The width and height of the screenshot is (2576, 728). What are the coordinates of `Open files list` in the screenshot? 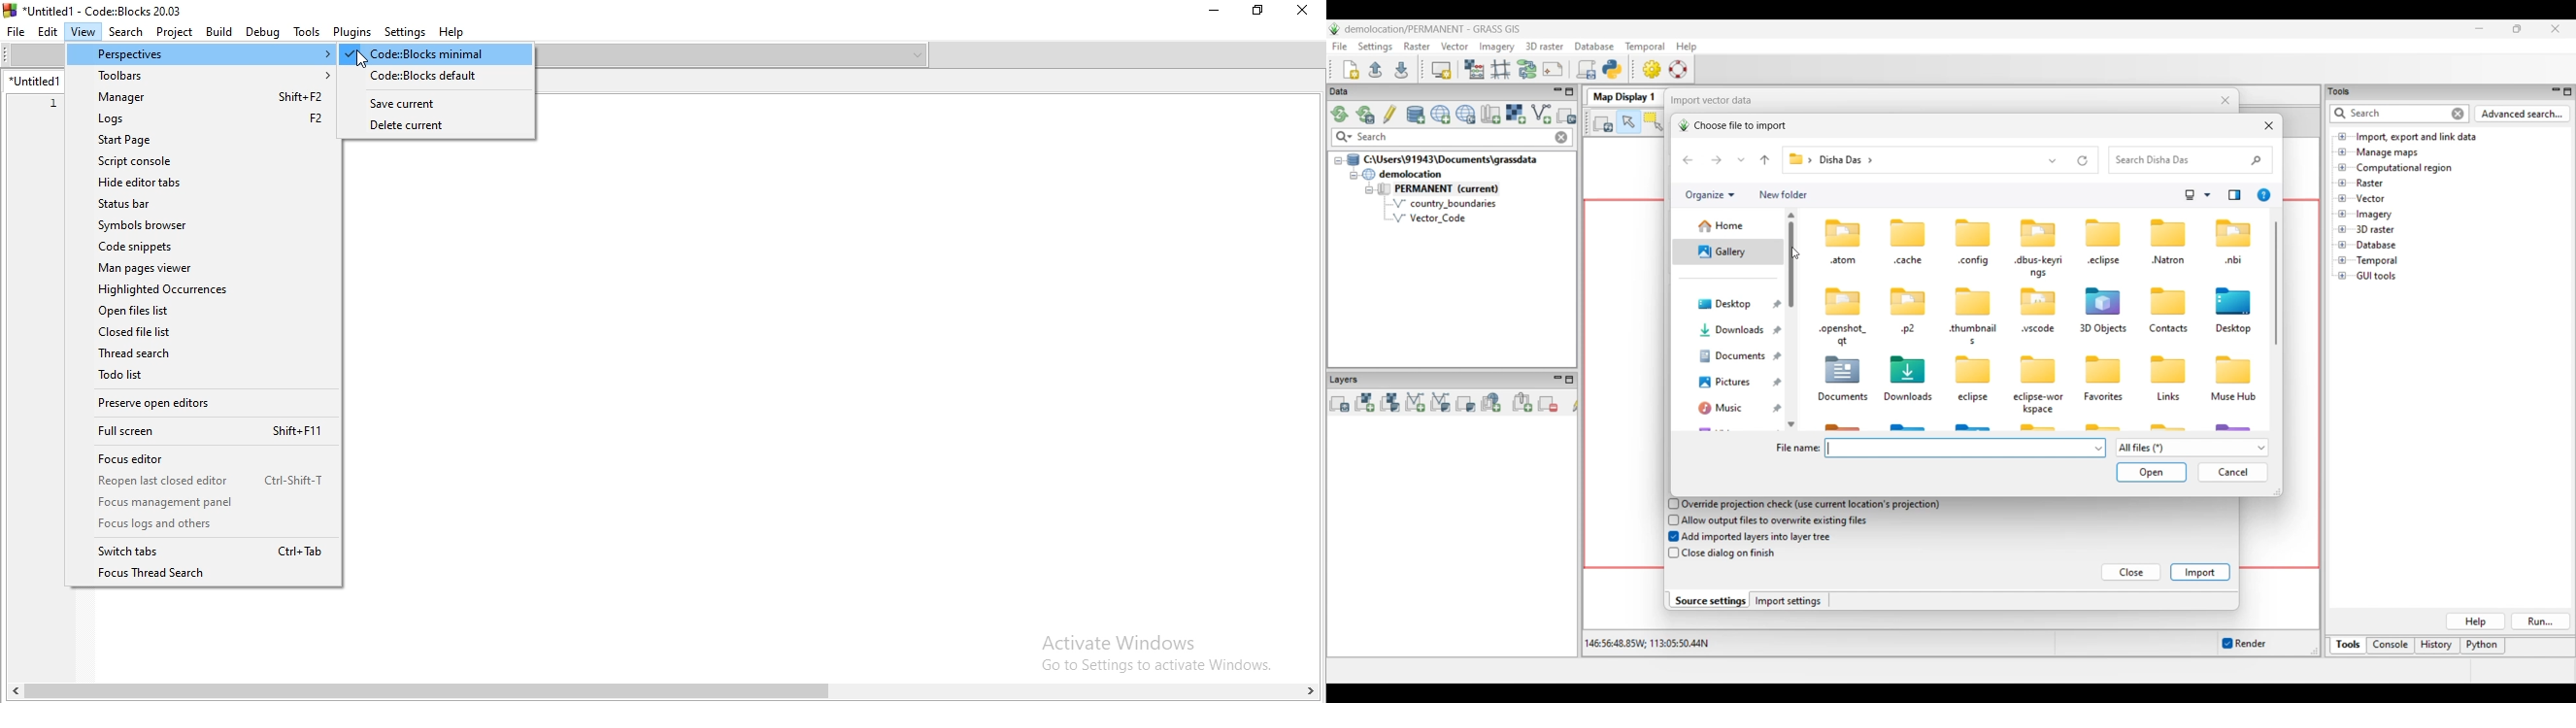 It's located at (202, 310).